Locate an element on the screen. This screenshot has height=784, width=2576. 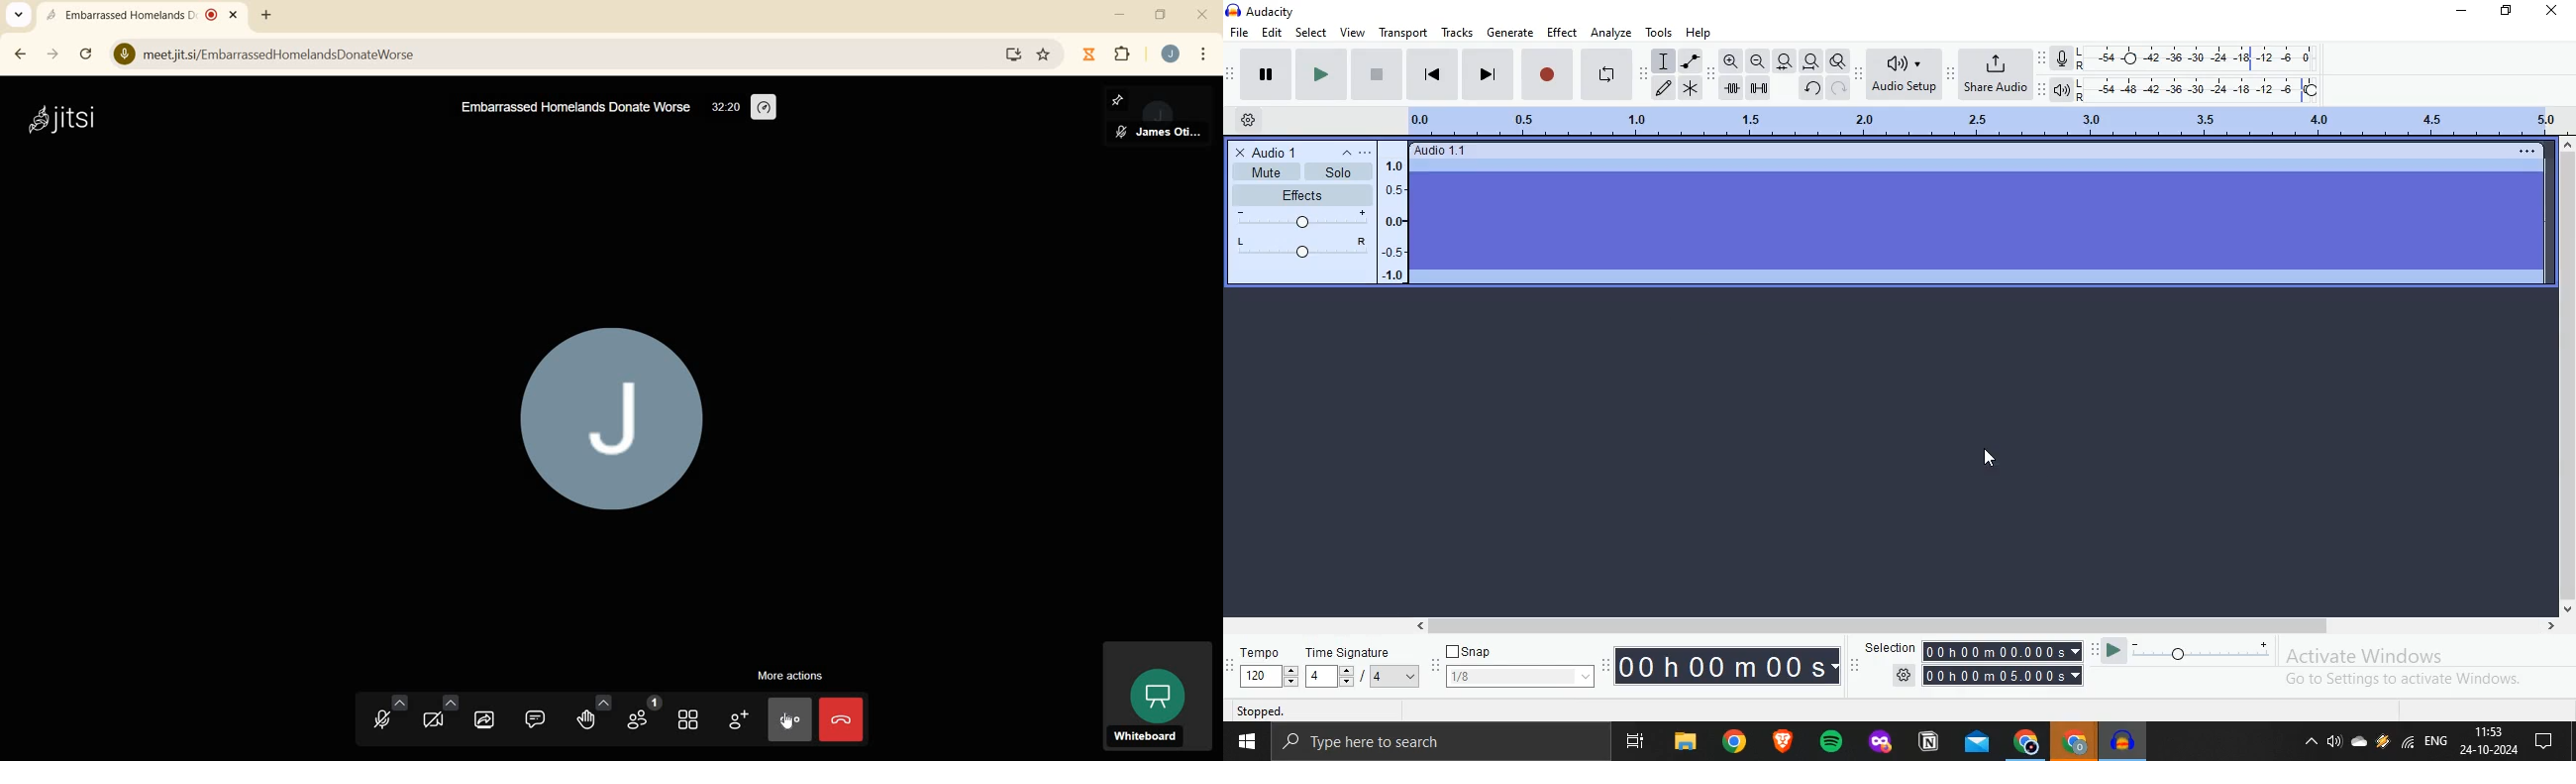
Slider is located at coordinates (2184, 648).